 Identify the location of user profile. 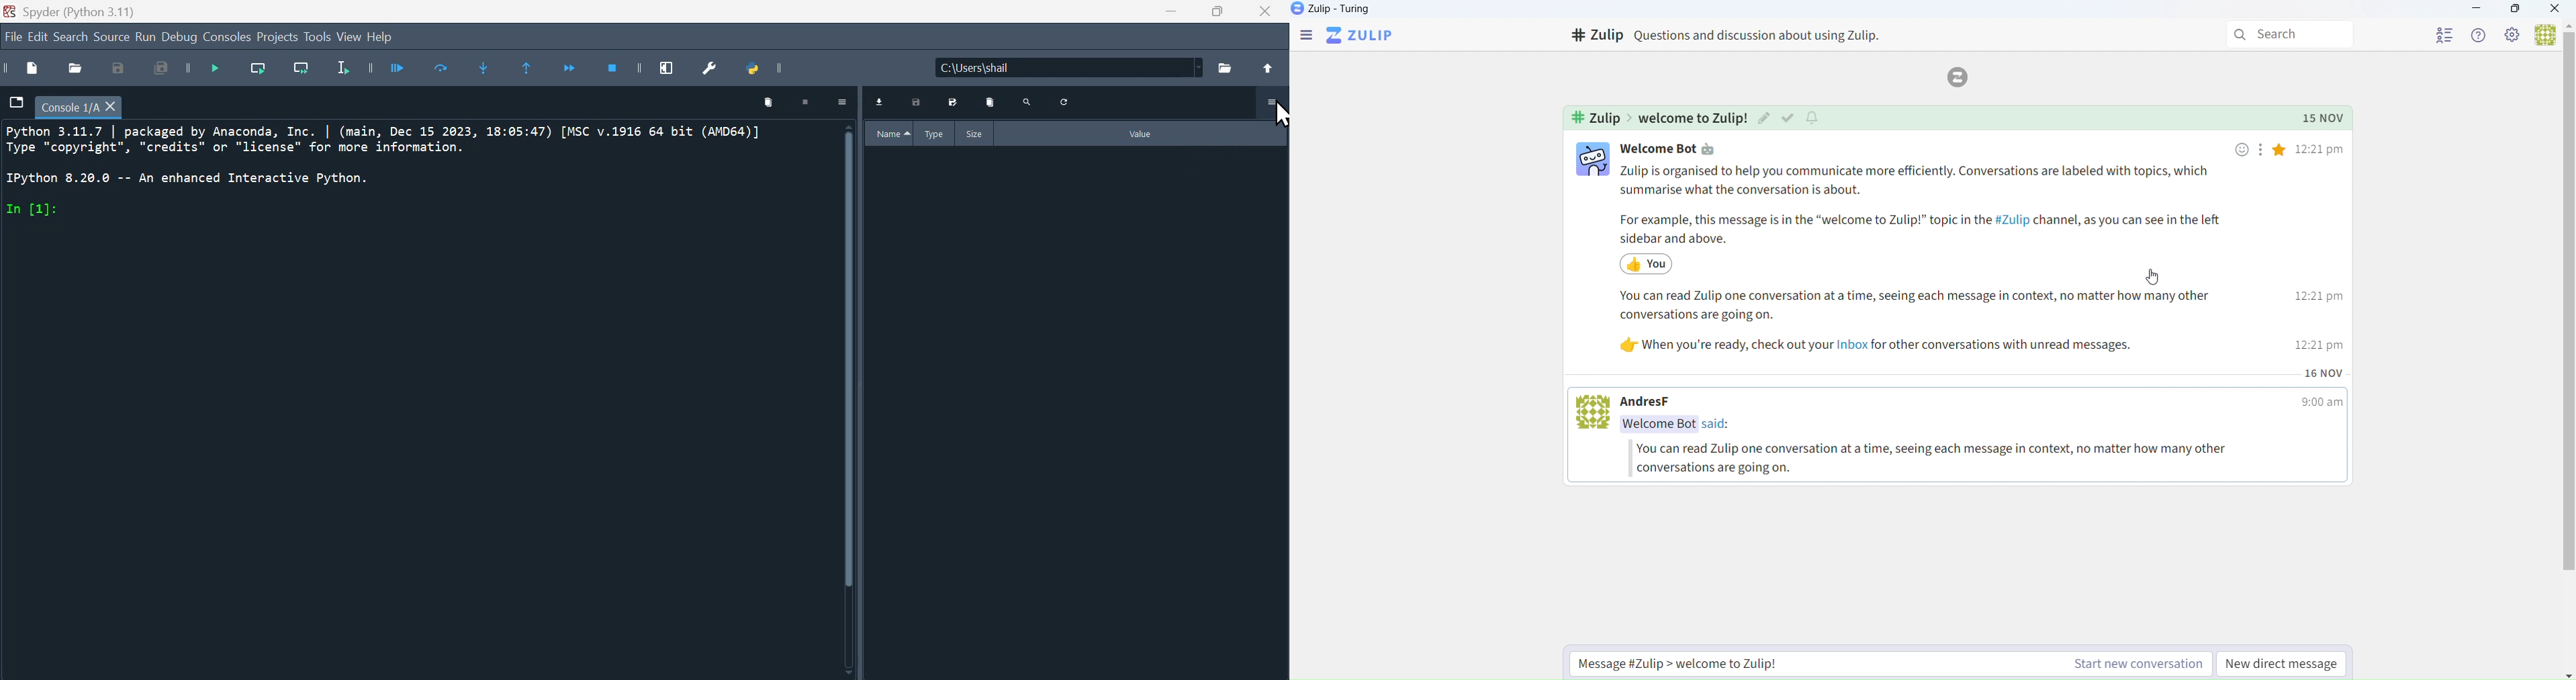
(1594, 160).